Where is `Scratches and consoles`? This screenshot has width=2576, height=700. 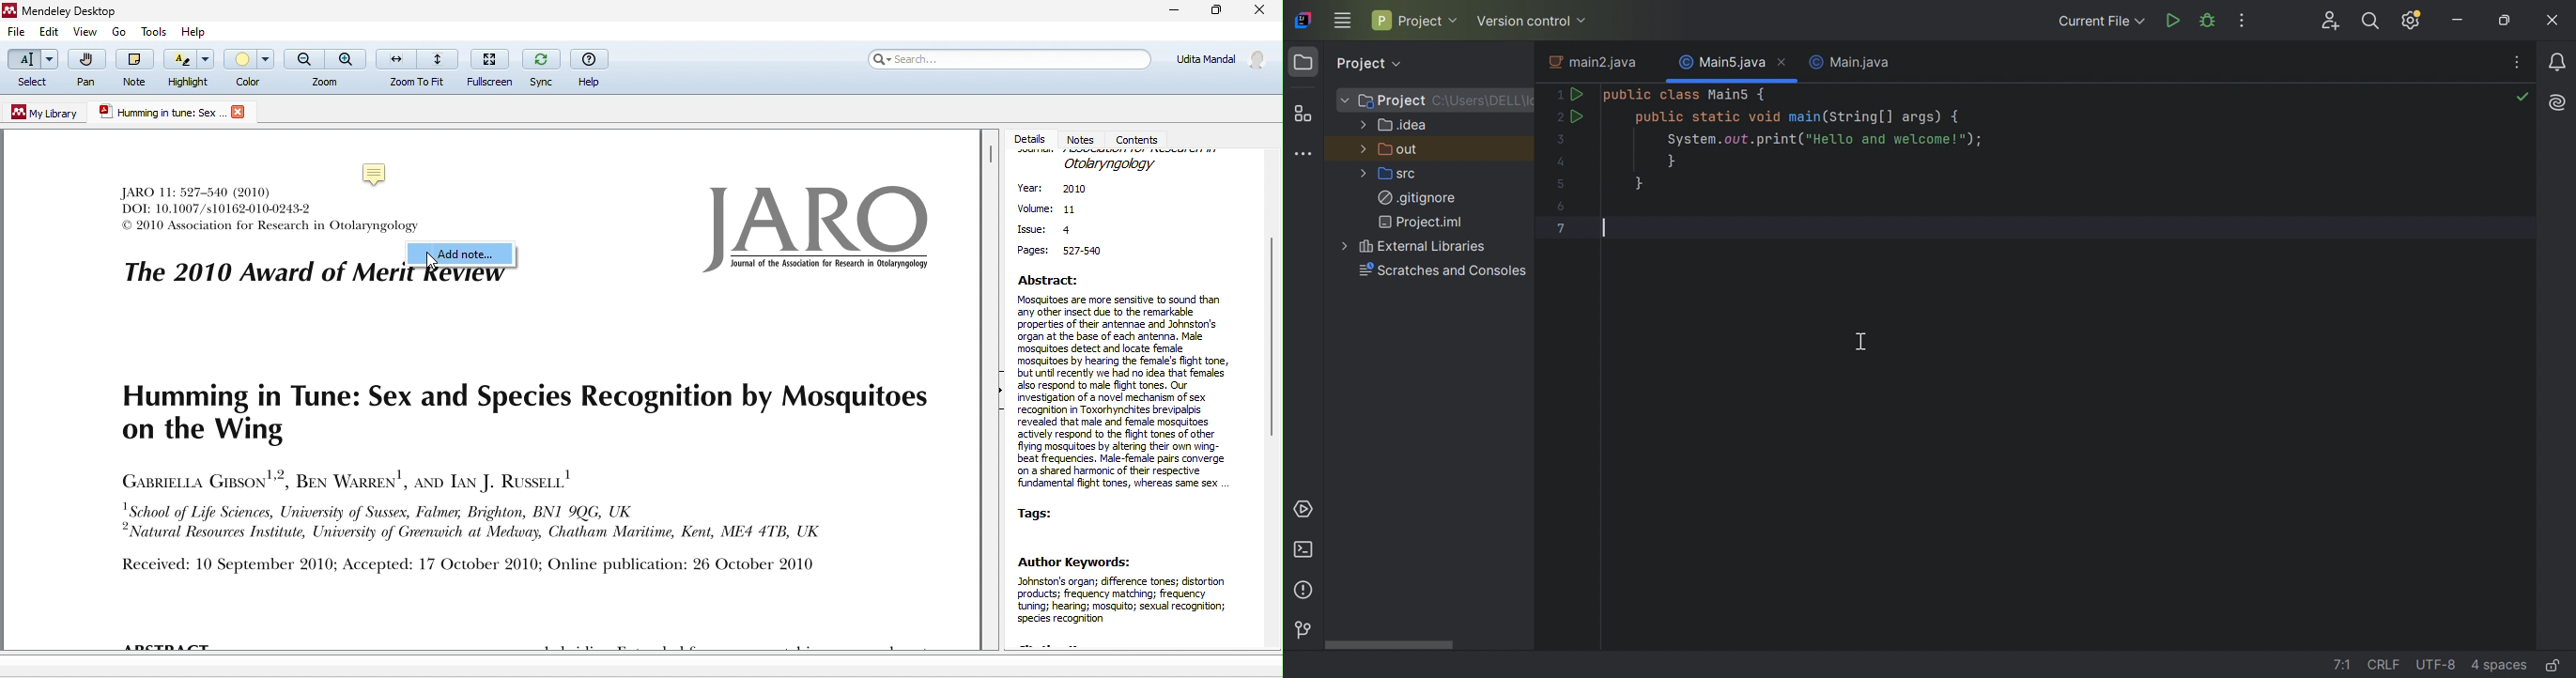 Scratches and consoles is located at coordinates (1443, 271).